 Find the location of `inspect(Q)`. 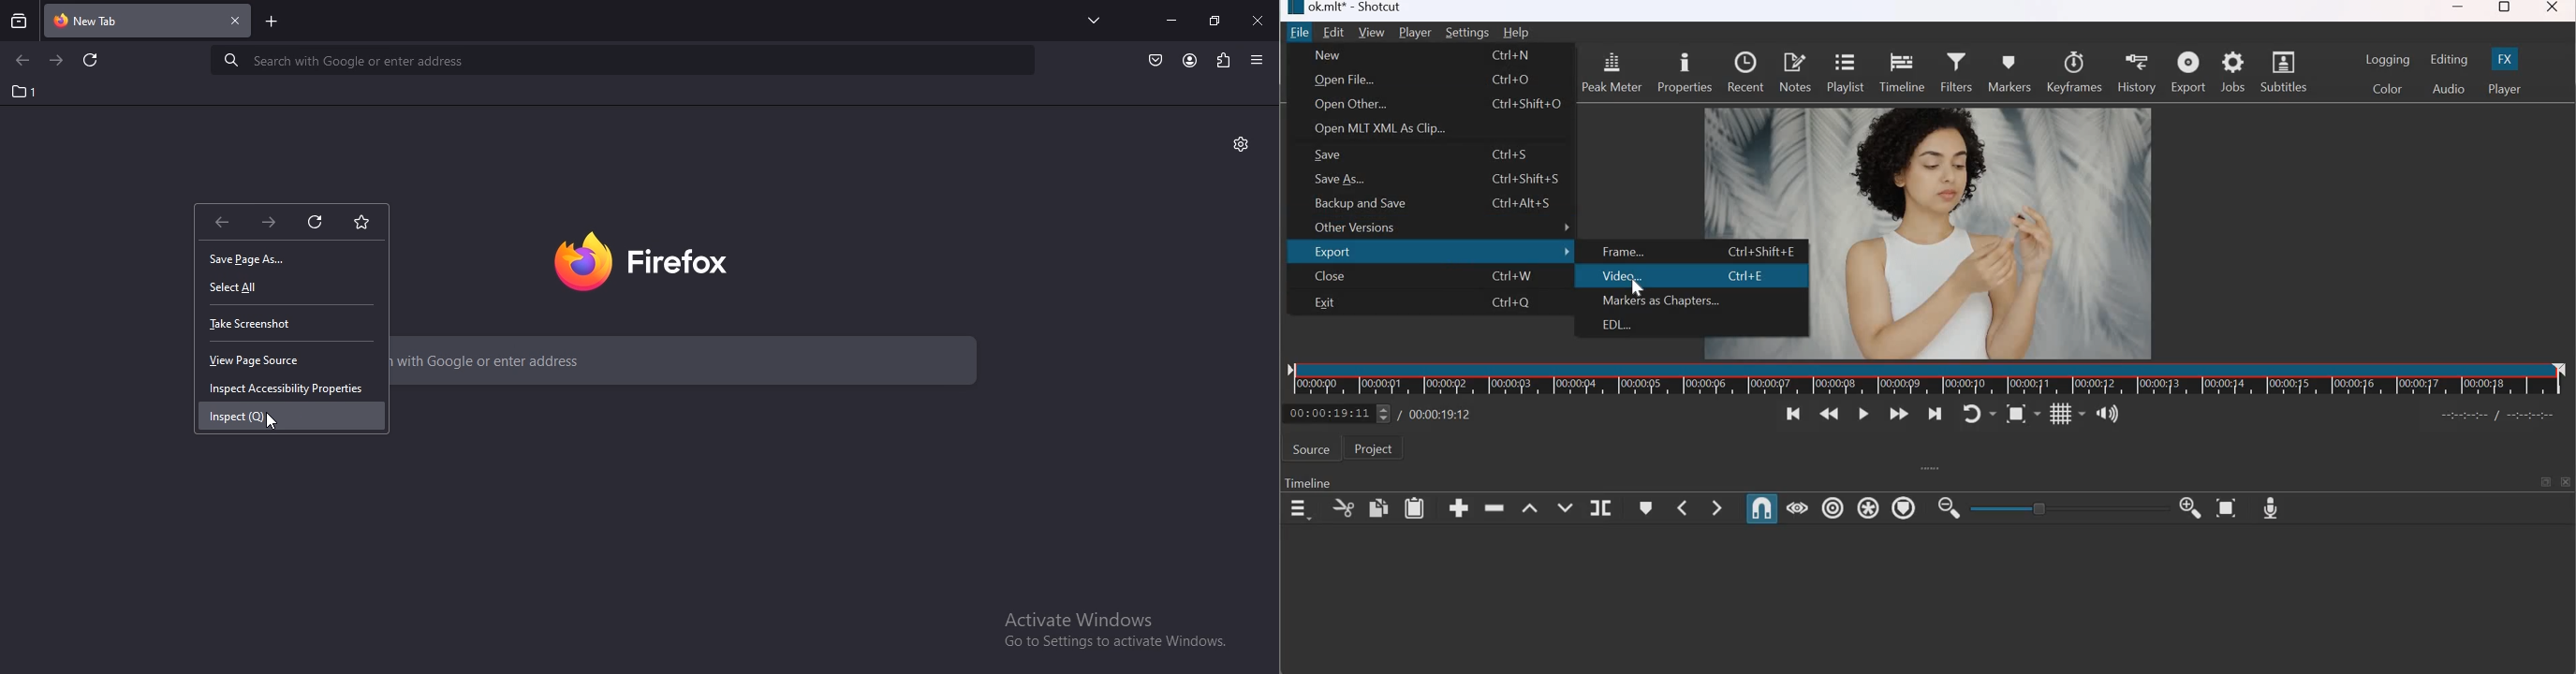

inspect(Q) is located at coordinates (243, 416).